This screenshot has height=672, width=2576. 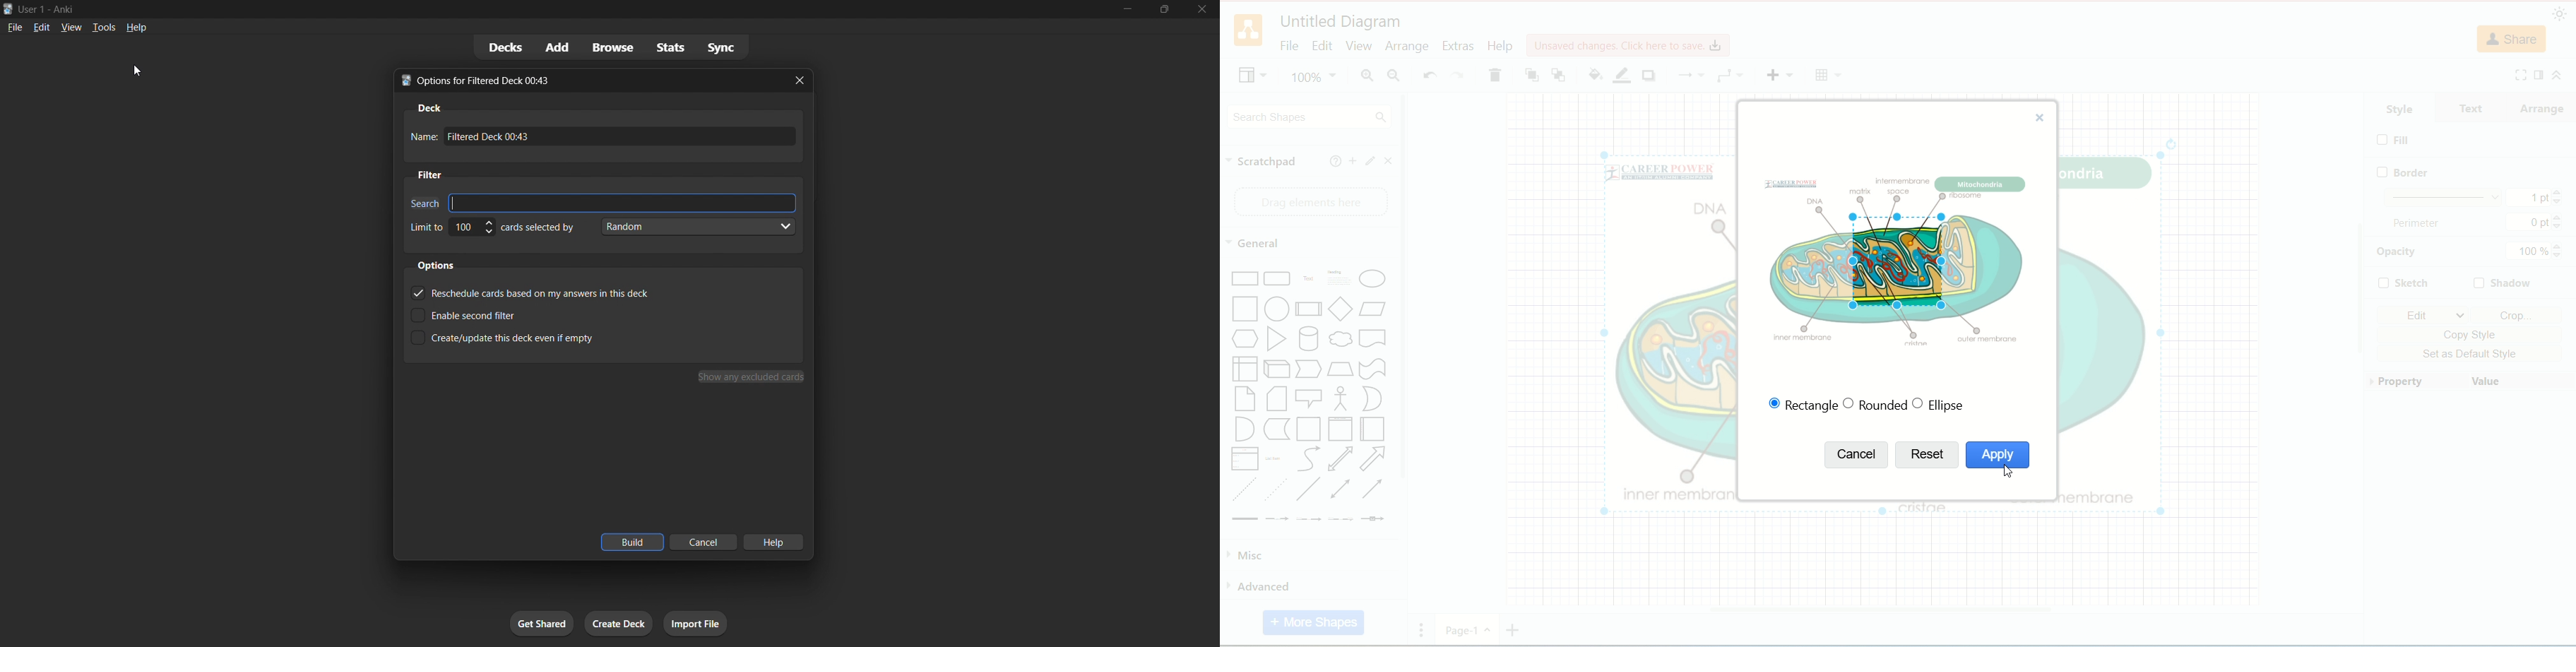 What do you see at coordinates (2471, 335) in the screenshot?
I see `copy style` at bounding box center [2471, 335].